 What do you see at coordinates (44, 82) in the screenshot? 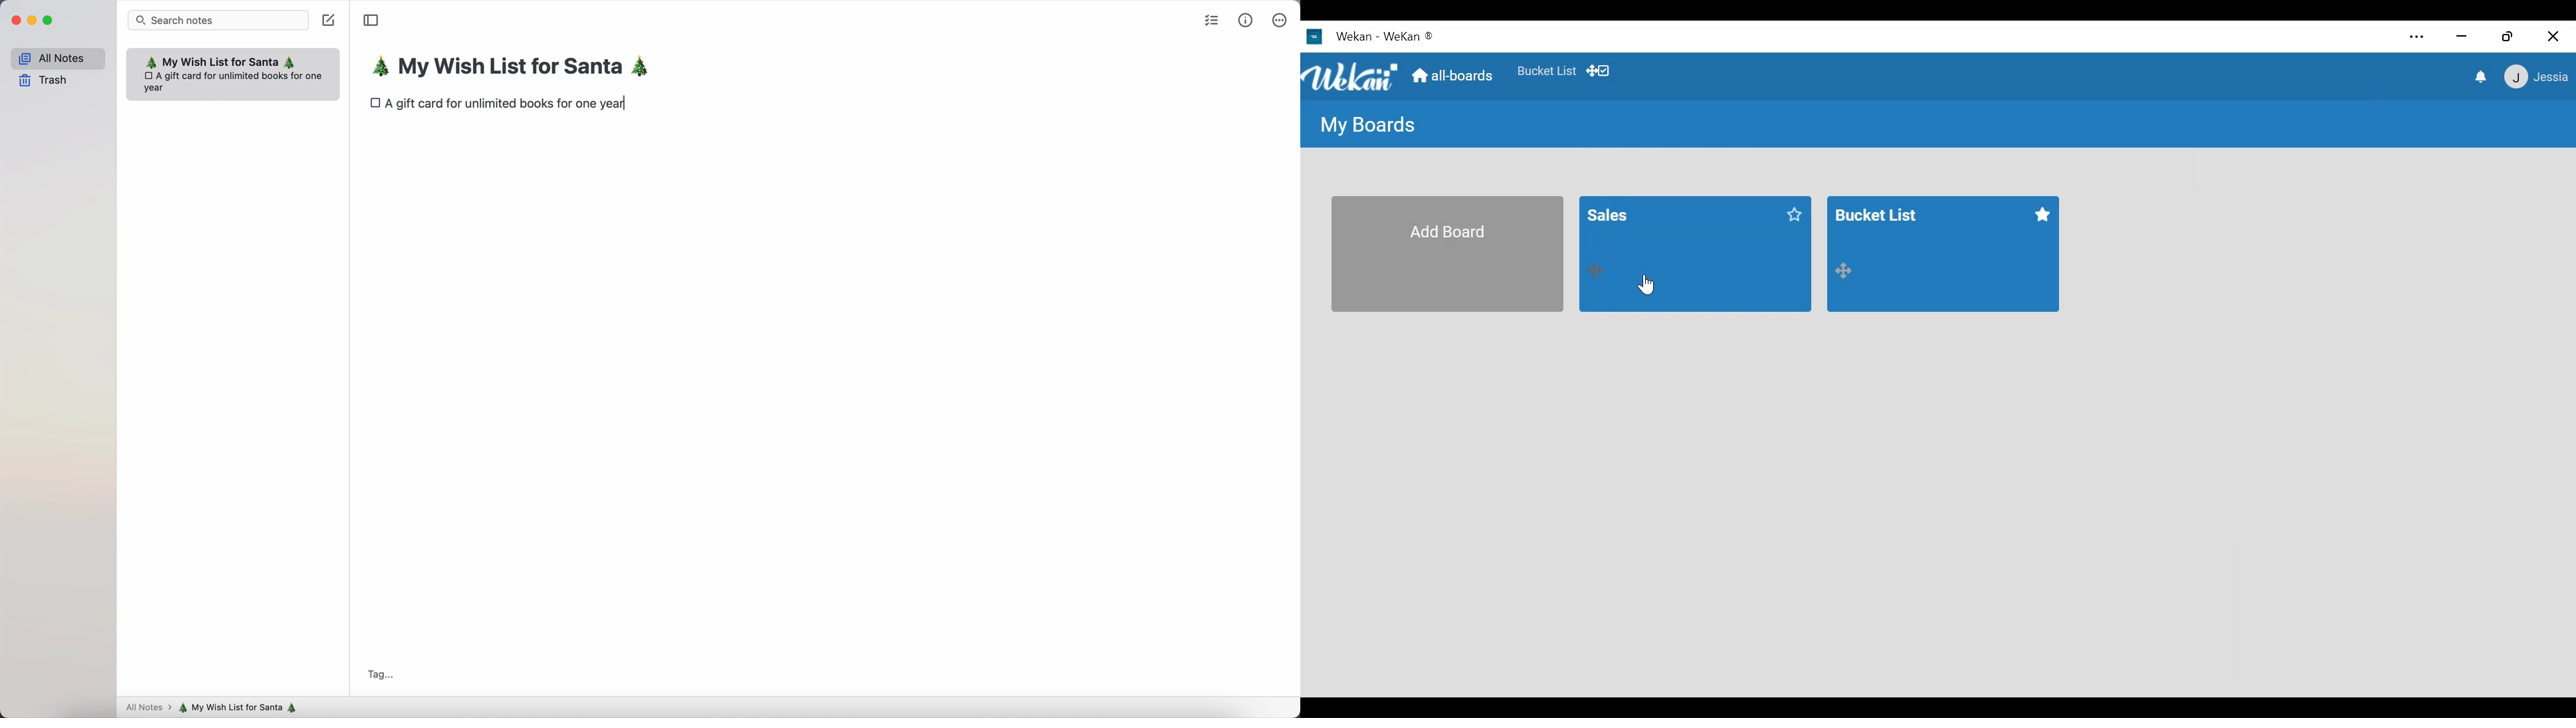
I see `trash` at bounding box center [44, 82].